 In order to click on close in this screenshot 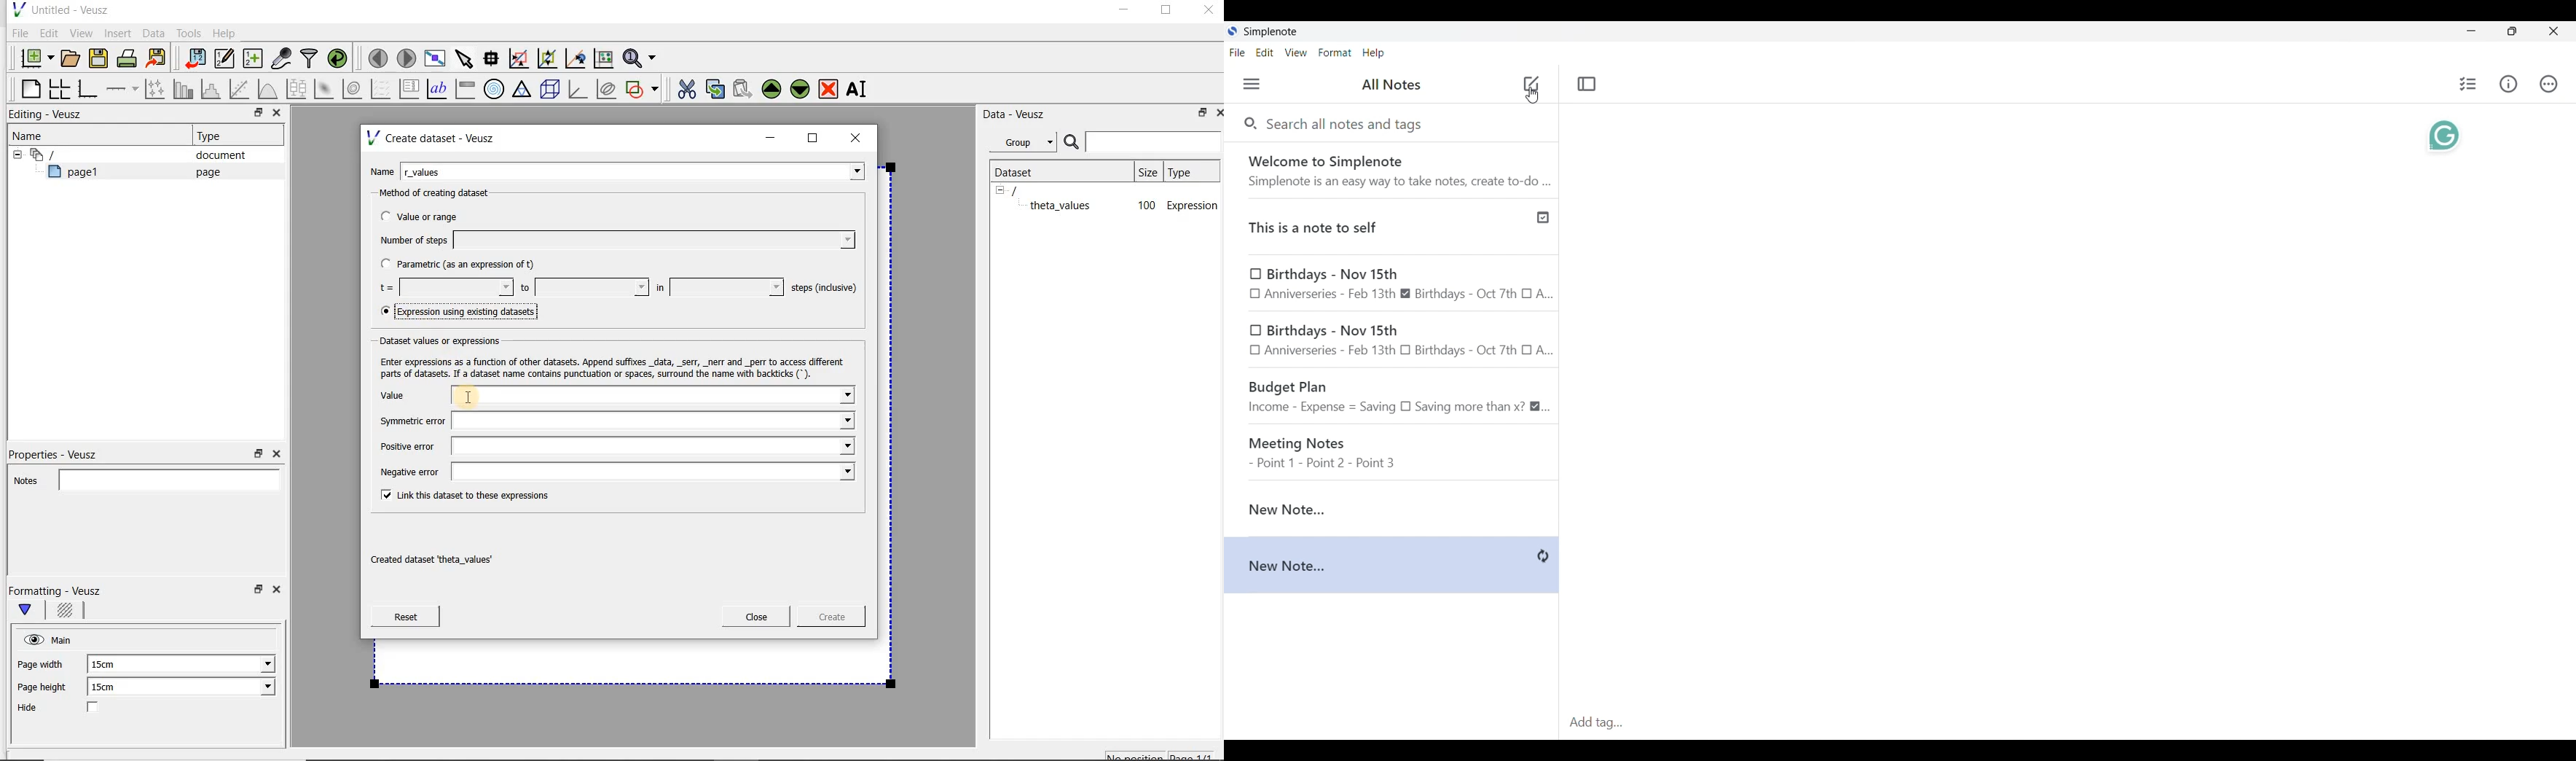, I will do `click(860, 137)`.